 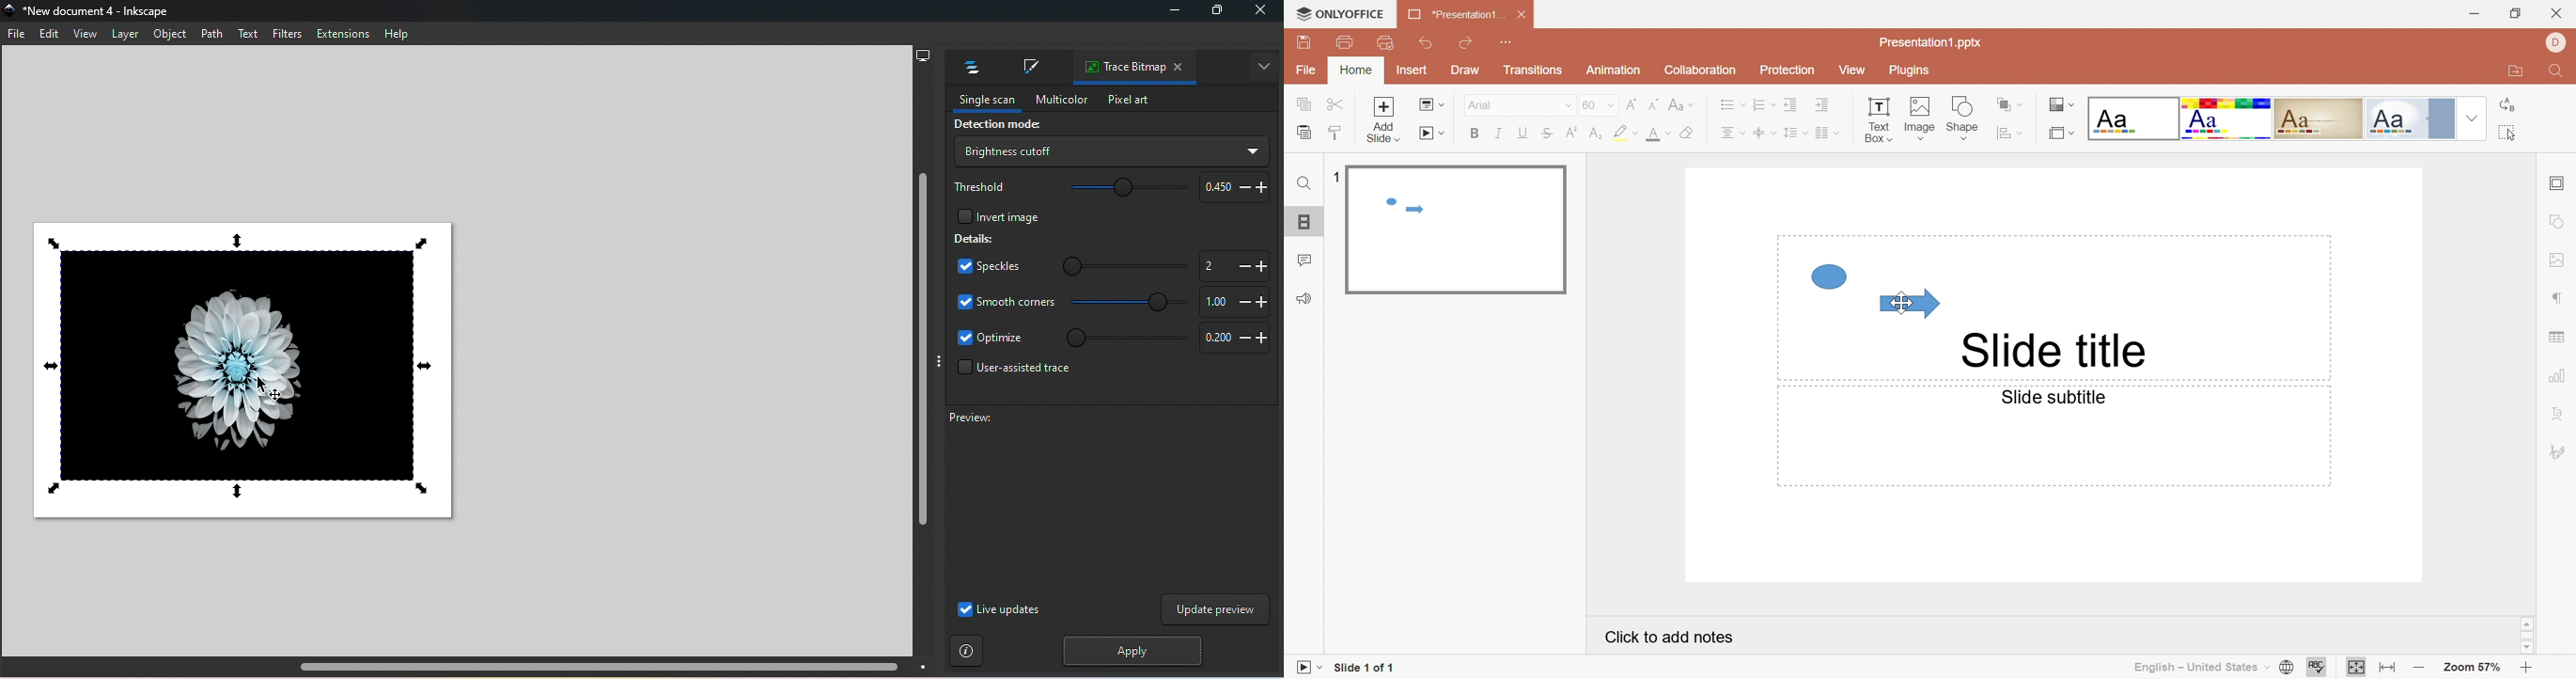 What do you see at coordinates (2555, 72) in the screenshot?
I see `Find` at bounding box center [2555, 72].